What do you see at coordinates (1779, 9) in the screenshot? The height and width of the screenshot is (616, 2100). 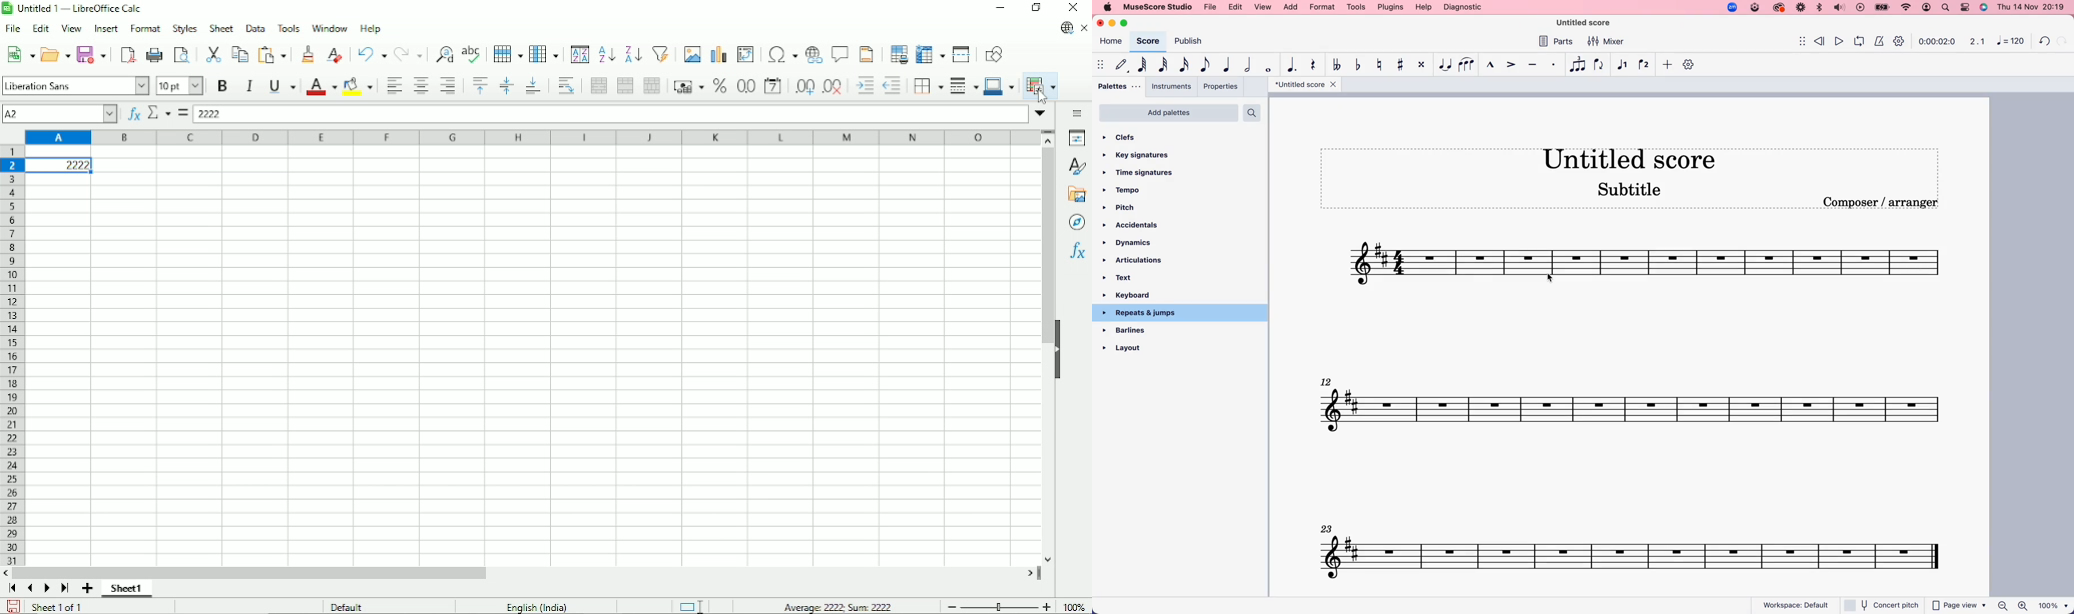 I see `creative cloud` at bounding box center [1779, 9].